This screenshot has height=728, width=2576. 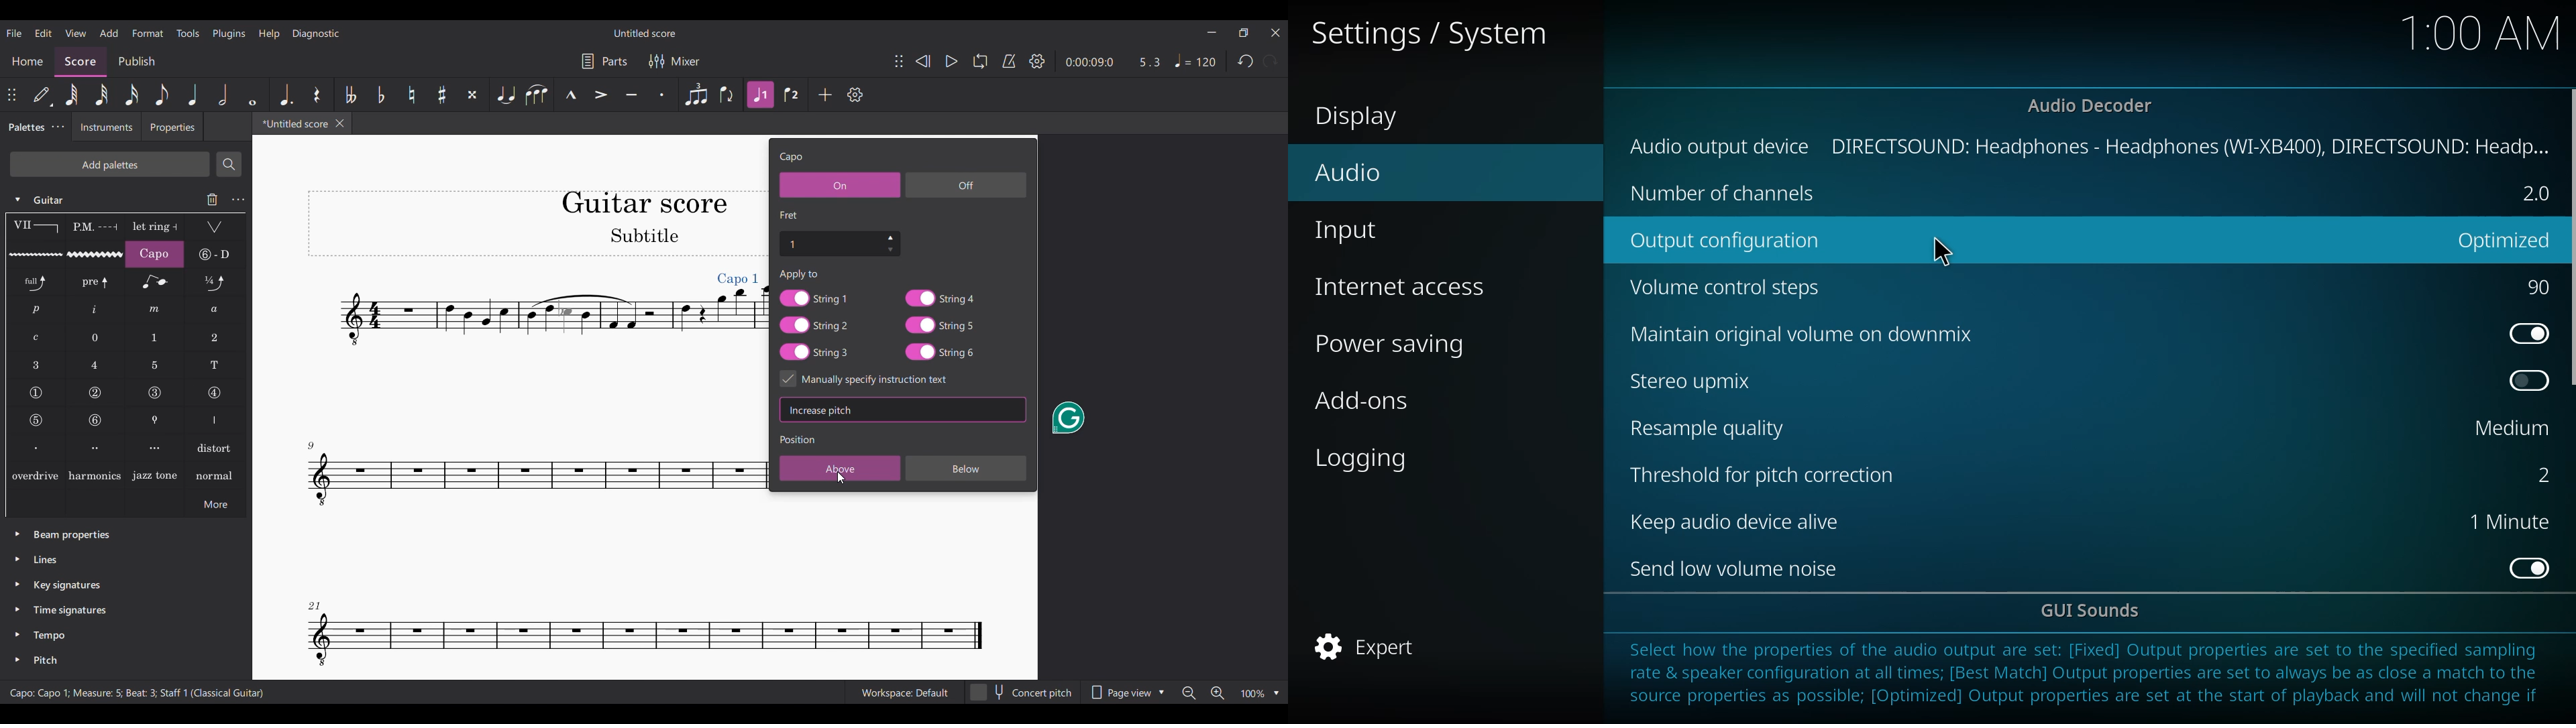 I want to click on Click to expand lines palette, so click(x=17, y=559).